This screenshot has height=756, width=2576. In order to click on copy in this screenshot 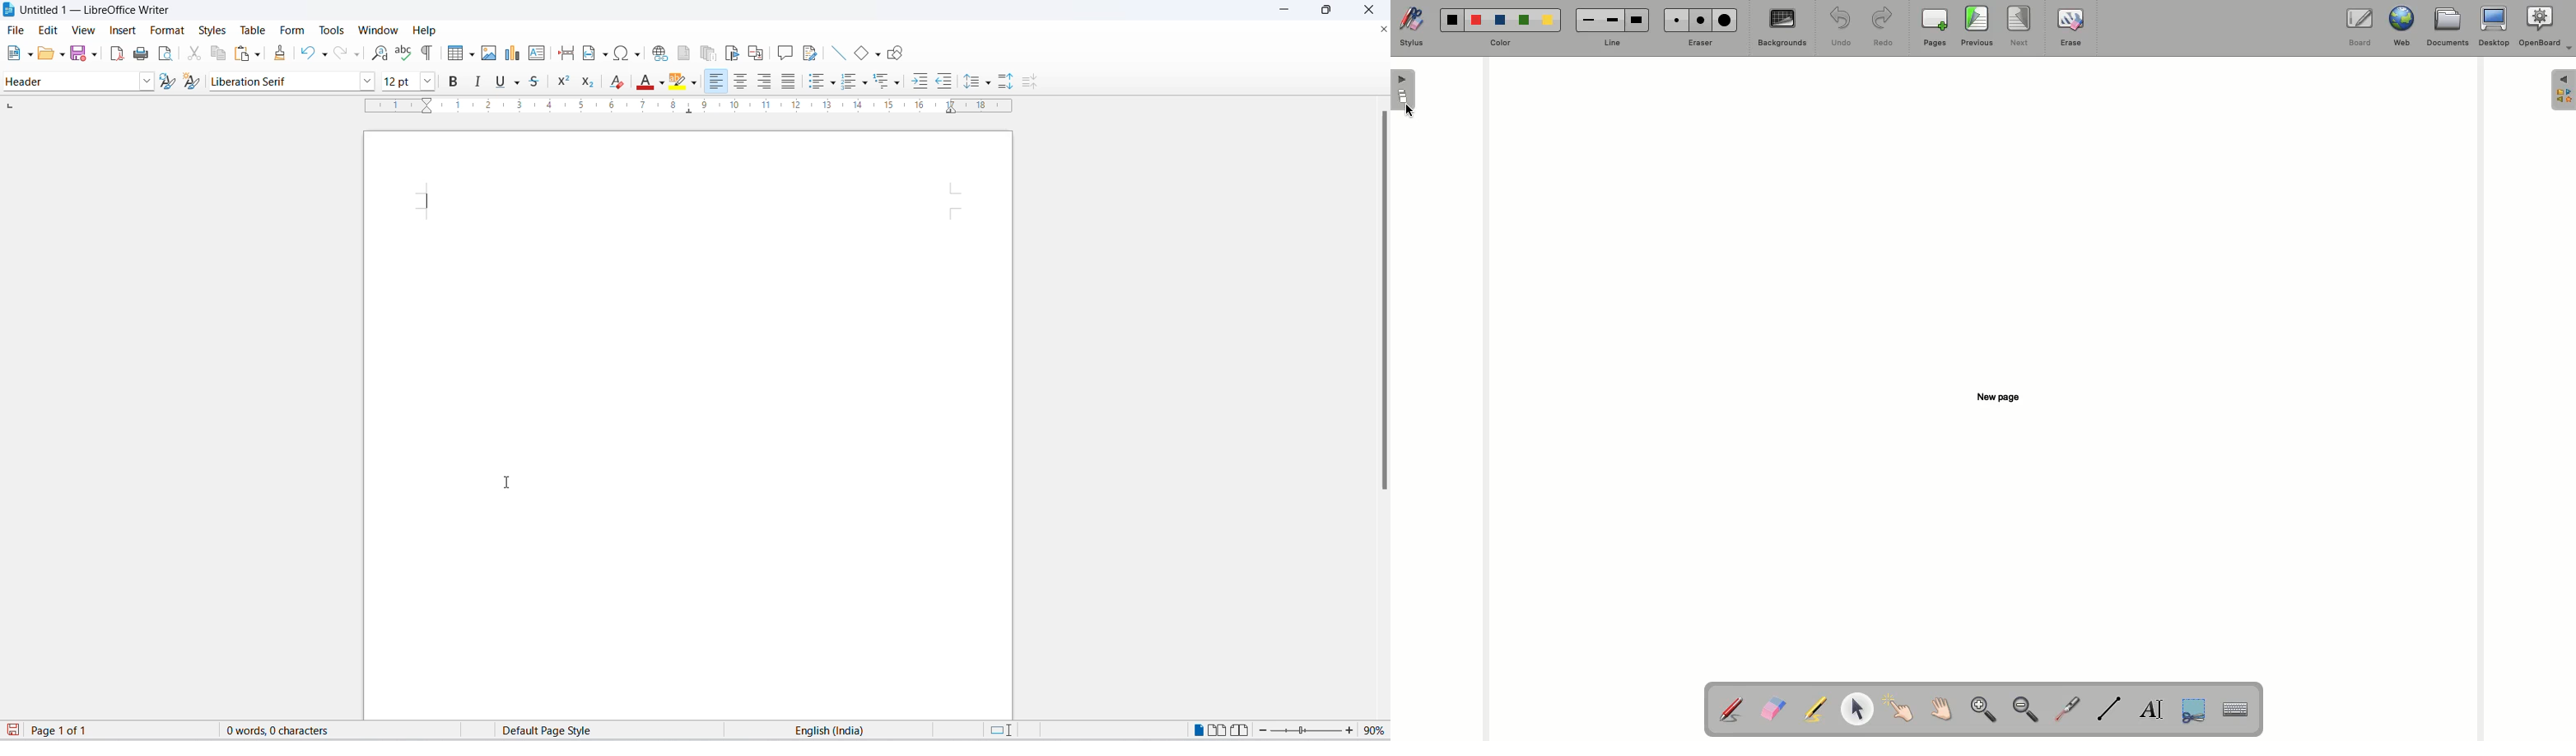, I will do `click(217, 54)`.